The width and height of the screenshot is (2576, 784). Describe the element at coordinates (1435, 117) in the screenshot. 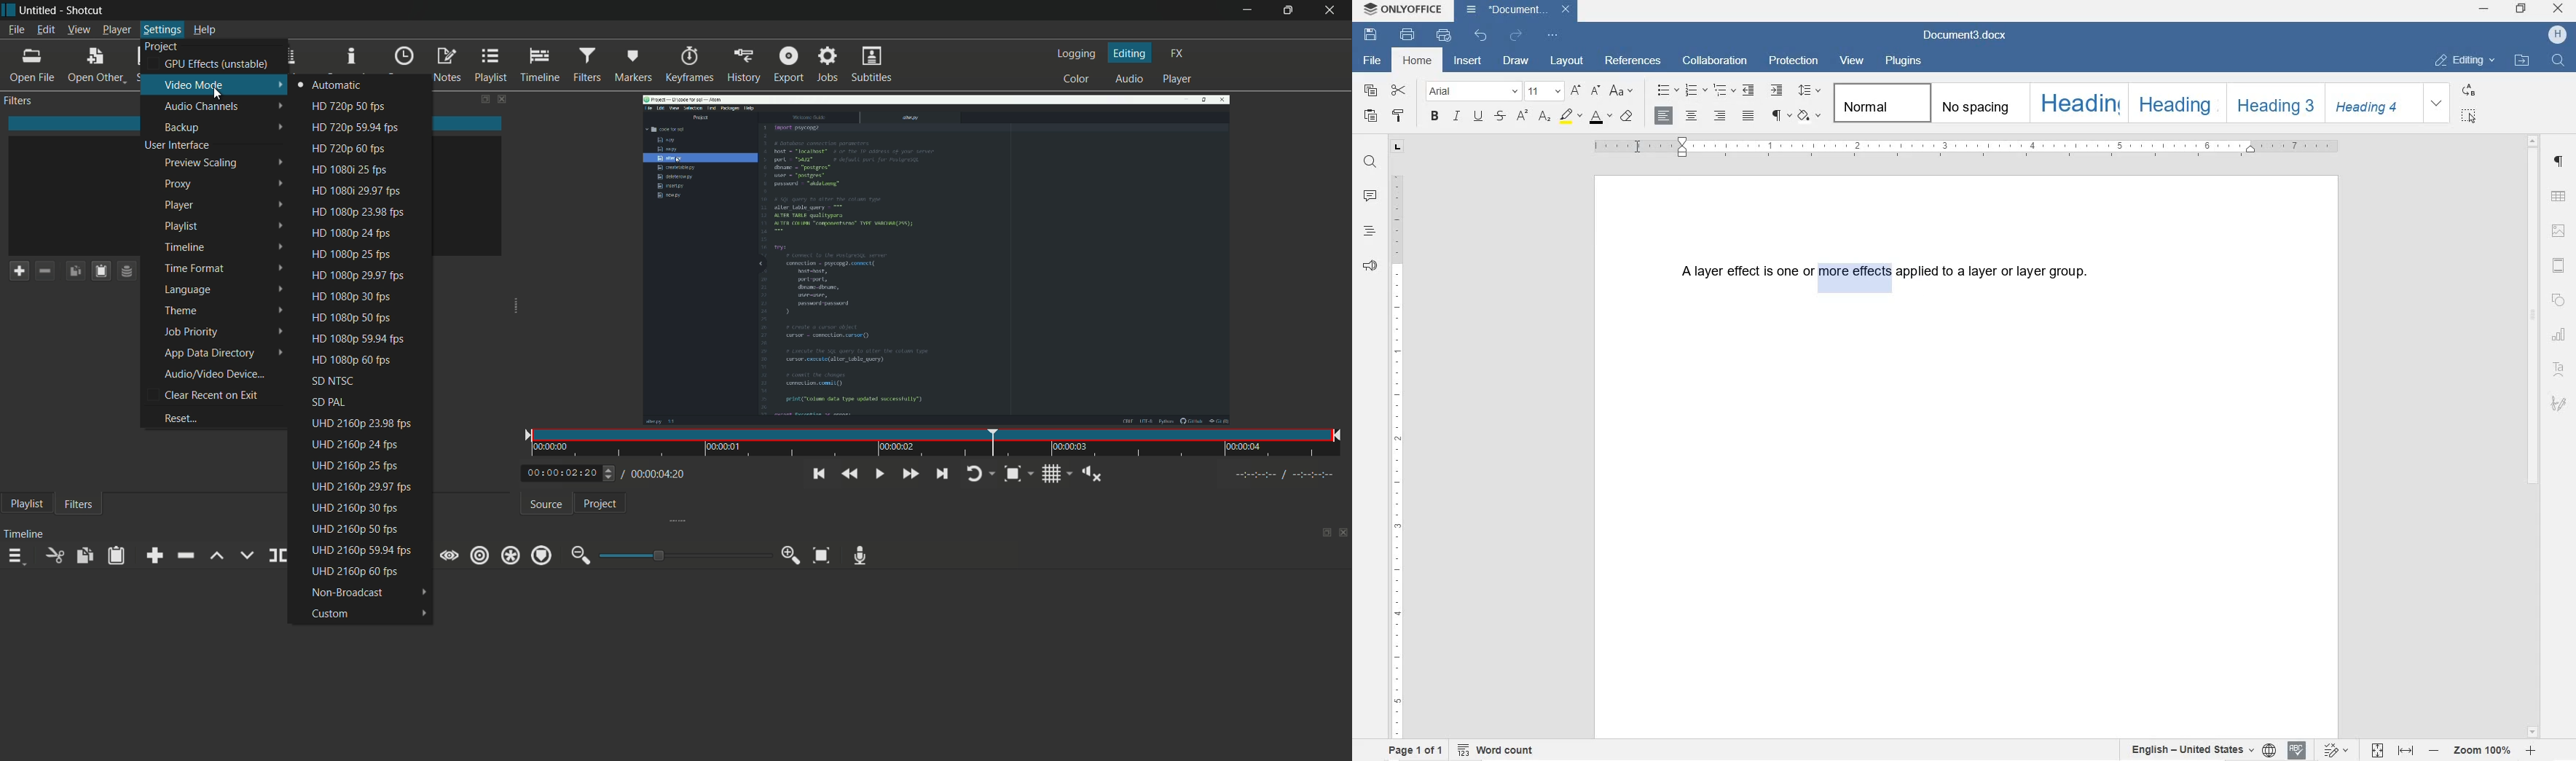

I see `BOLD` at that location.